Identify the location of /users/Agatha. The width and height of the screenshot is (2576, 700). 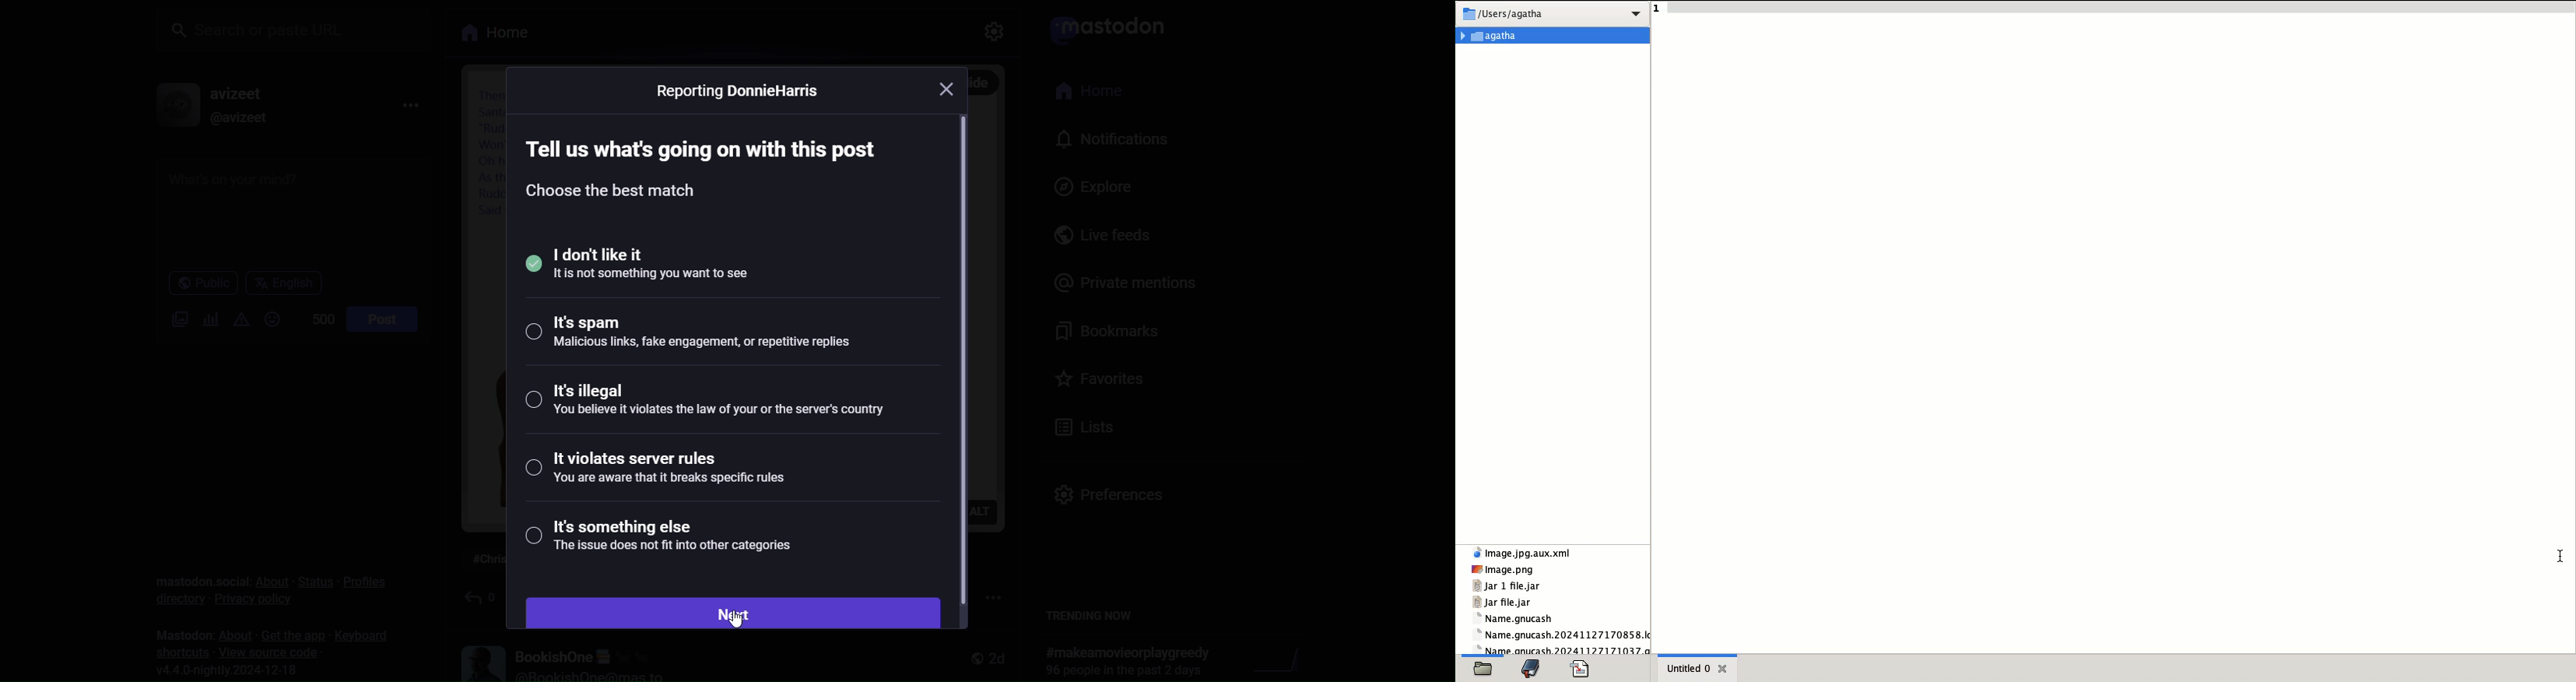
(1553, 14).